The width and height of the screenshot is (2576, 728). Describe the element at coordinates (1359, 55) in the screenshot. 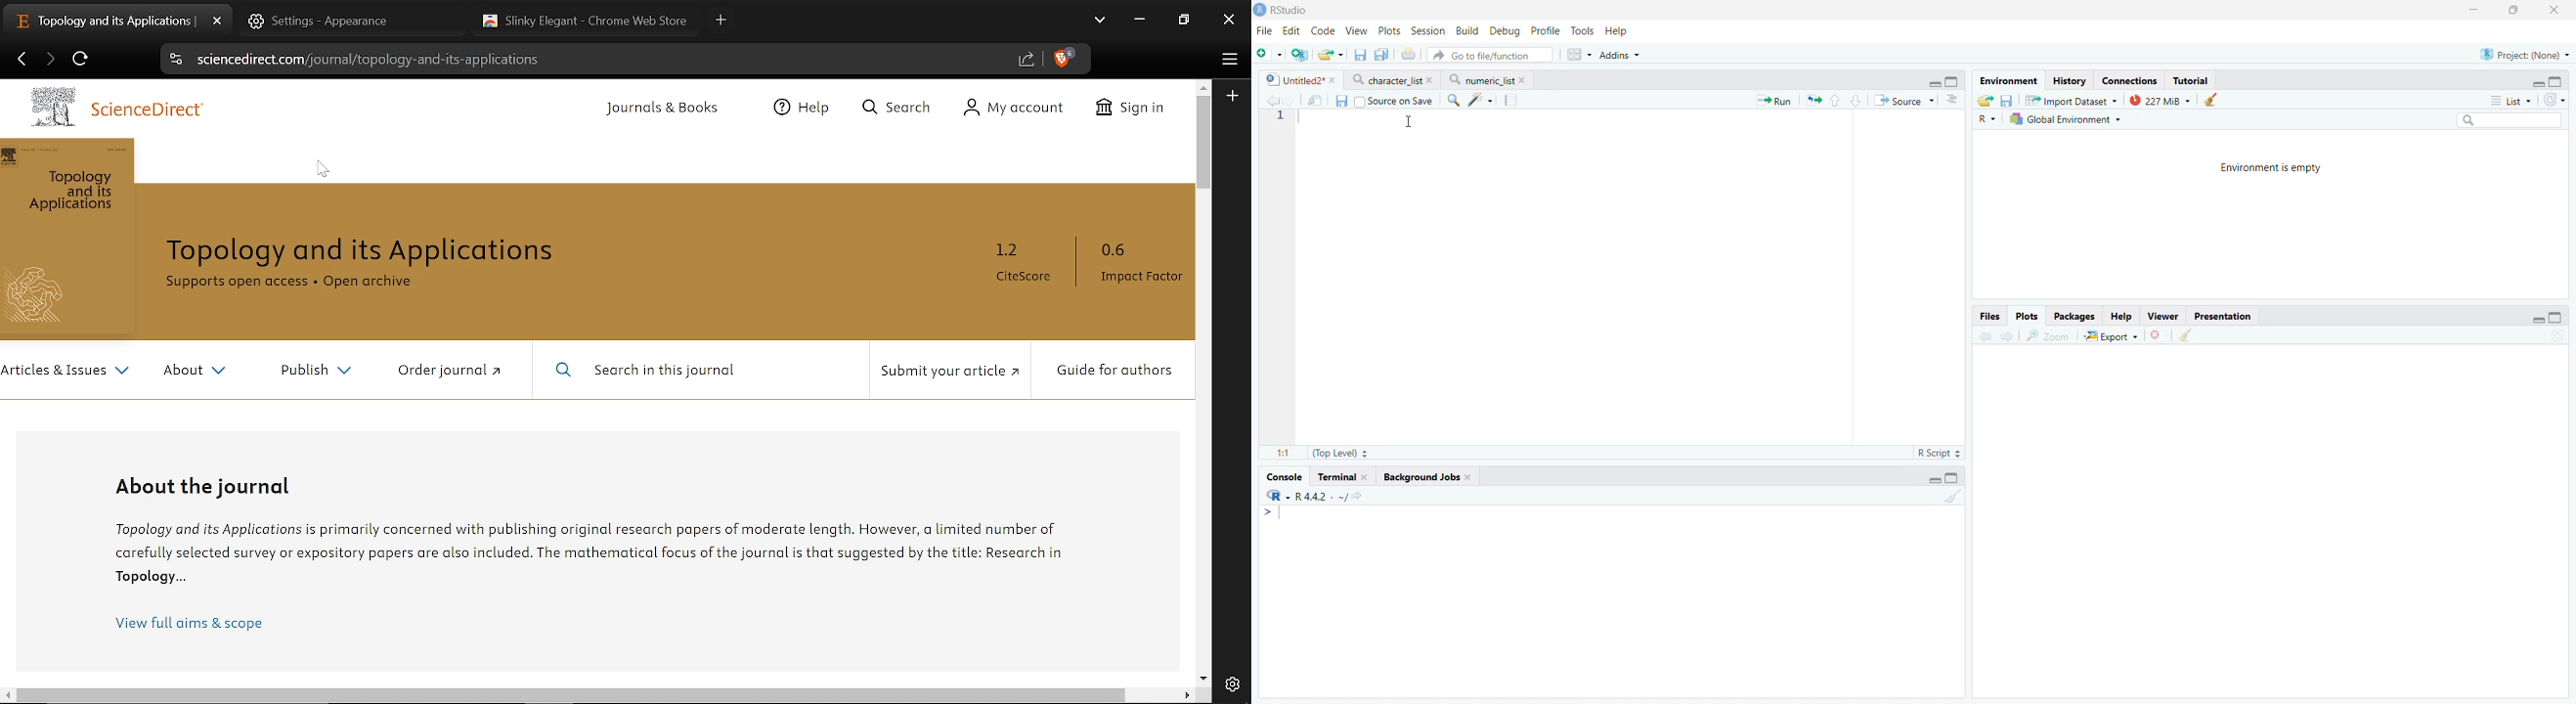

I see `Save current file` at that location.